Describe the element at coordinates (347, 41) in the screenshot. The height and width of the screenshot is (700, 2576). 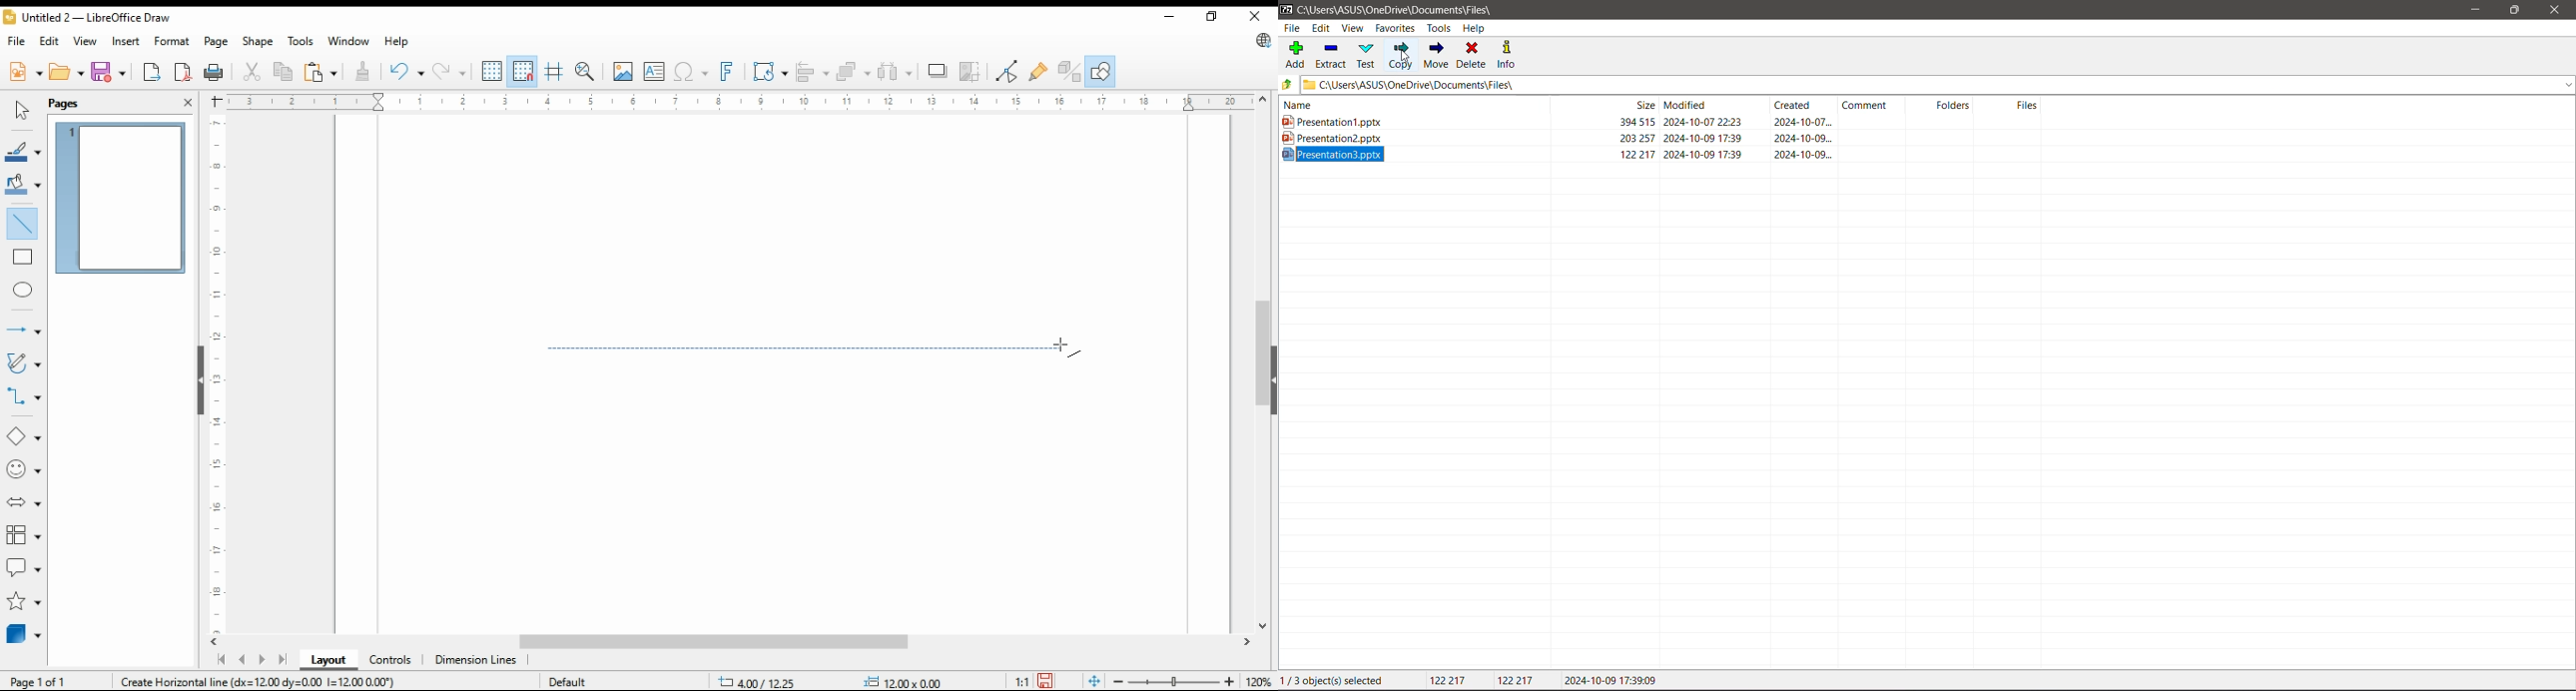
I see `window` at that location.